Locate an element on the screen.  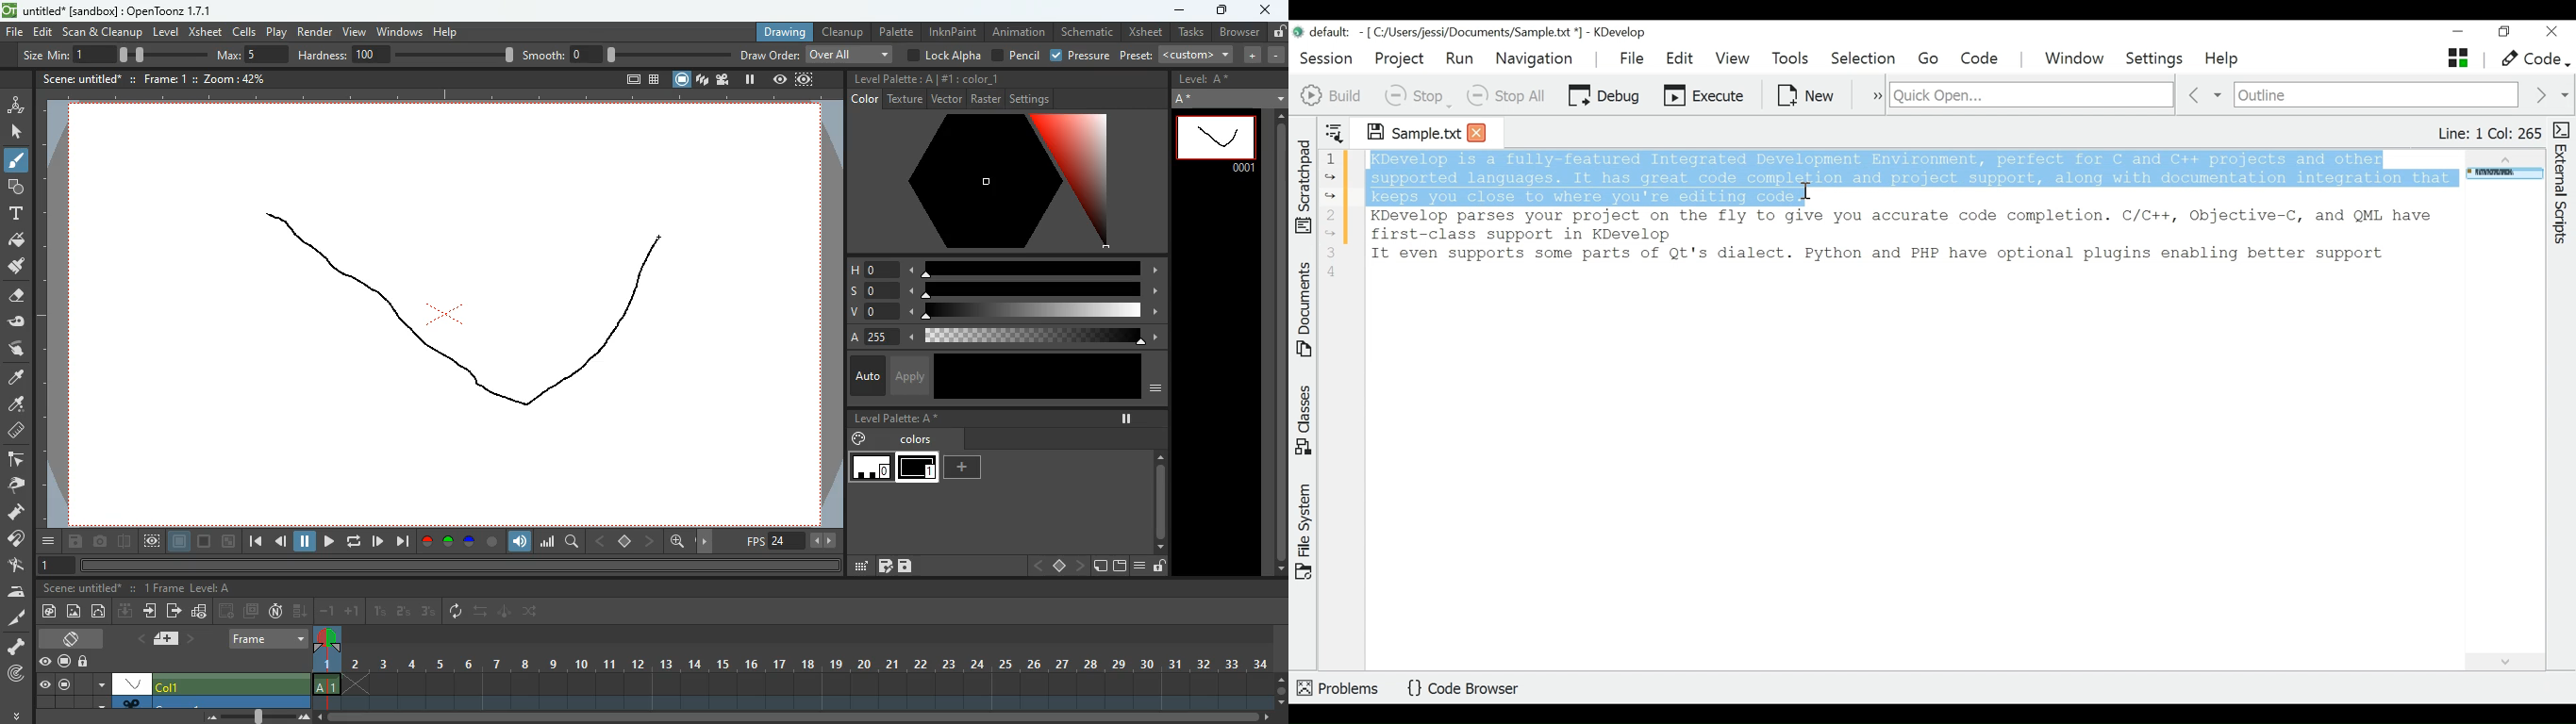
scroll is located at coordinates (1281, 688).